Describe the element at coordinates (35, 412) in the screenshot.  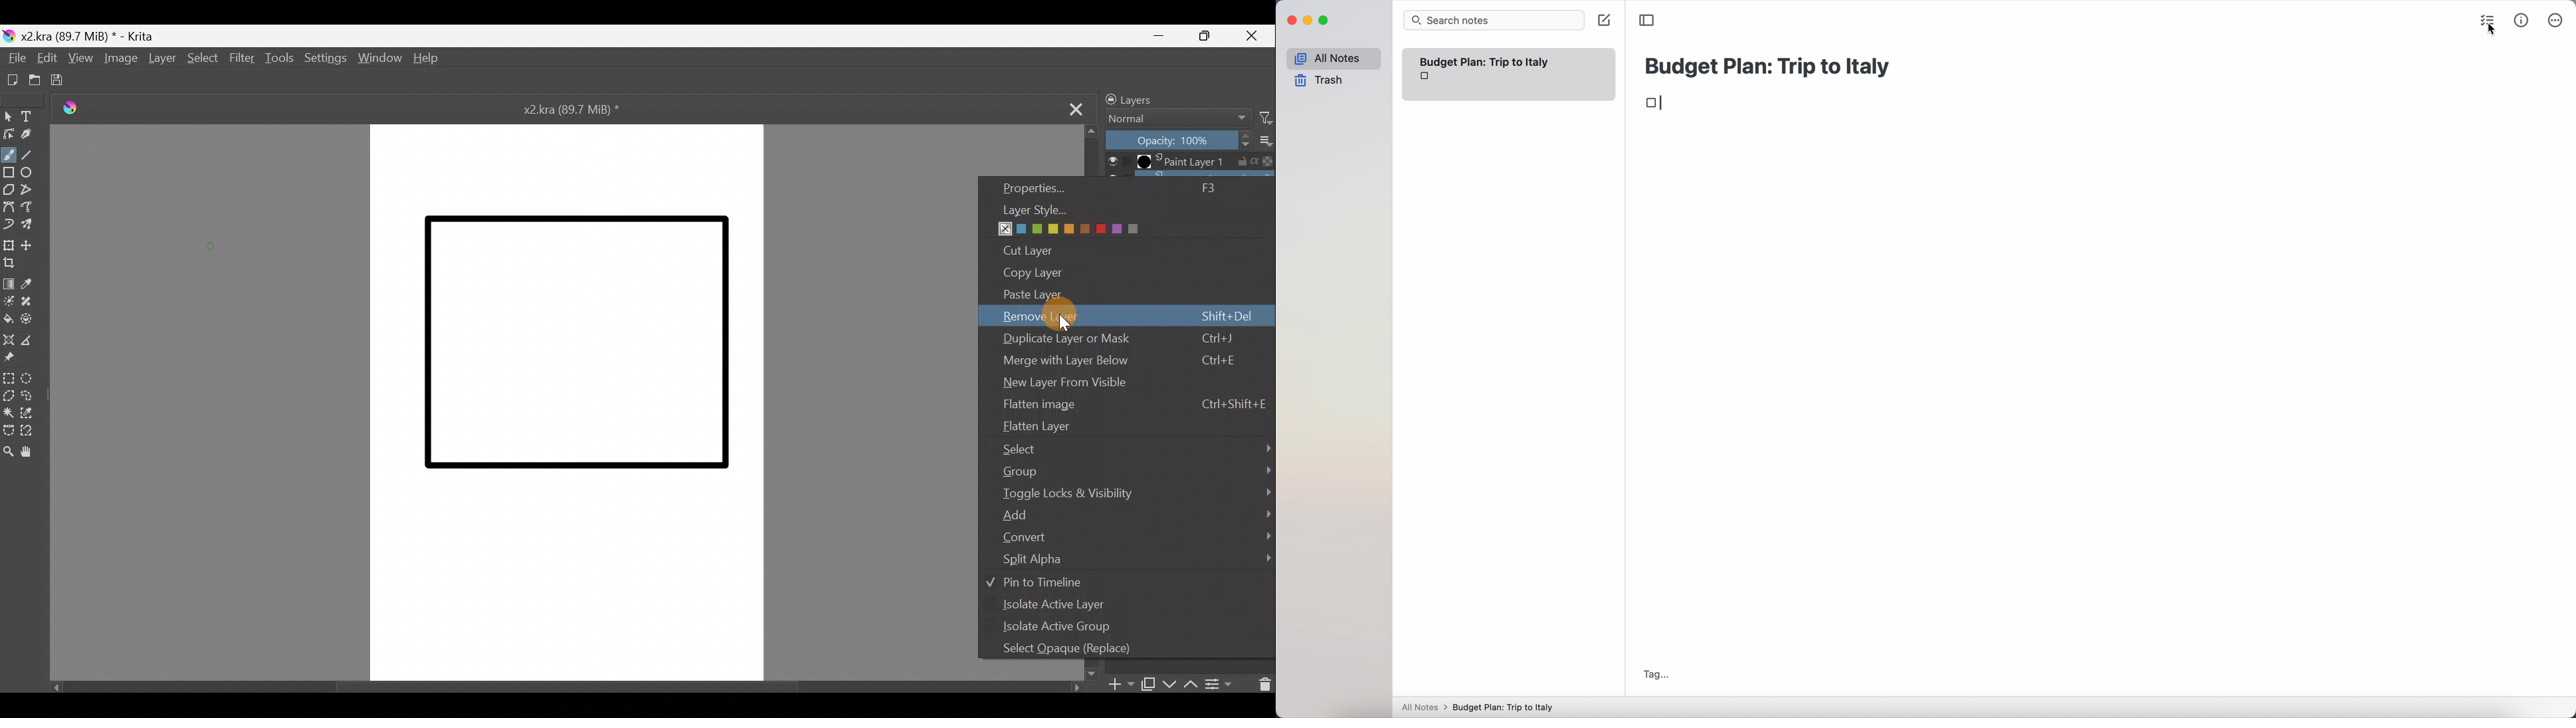
I see `Similar colour selection tool` at that location.